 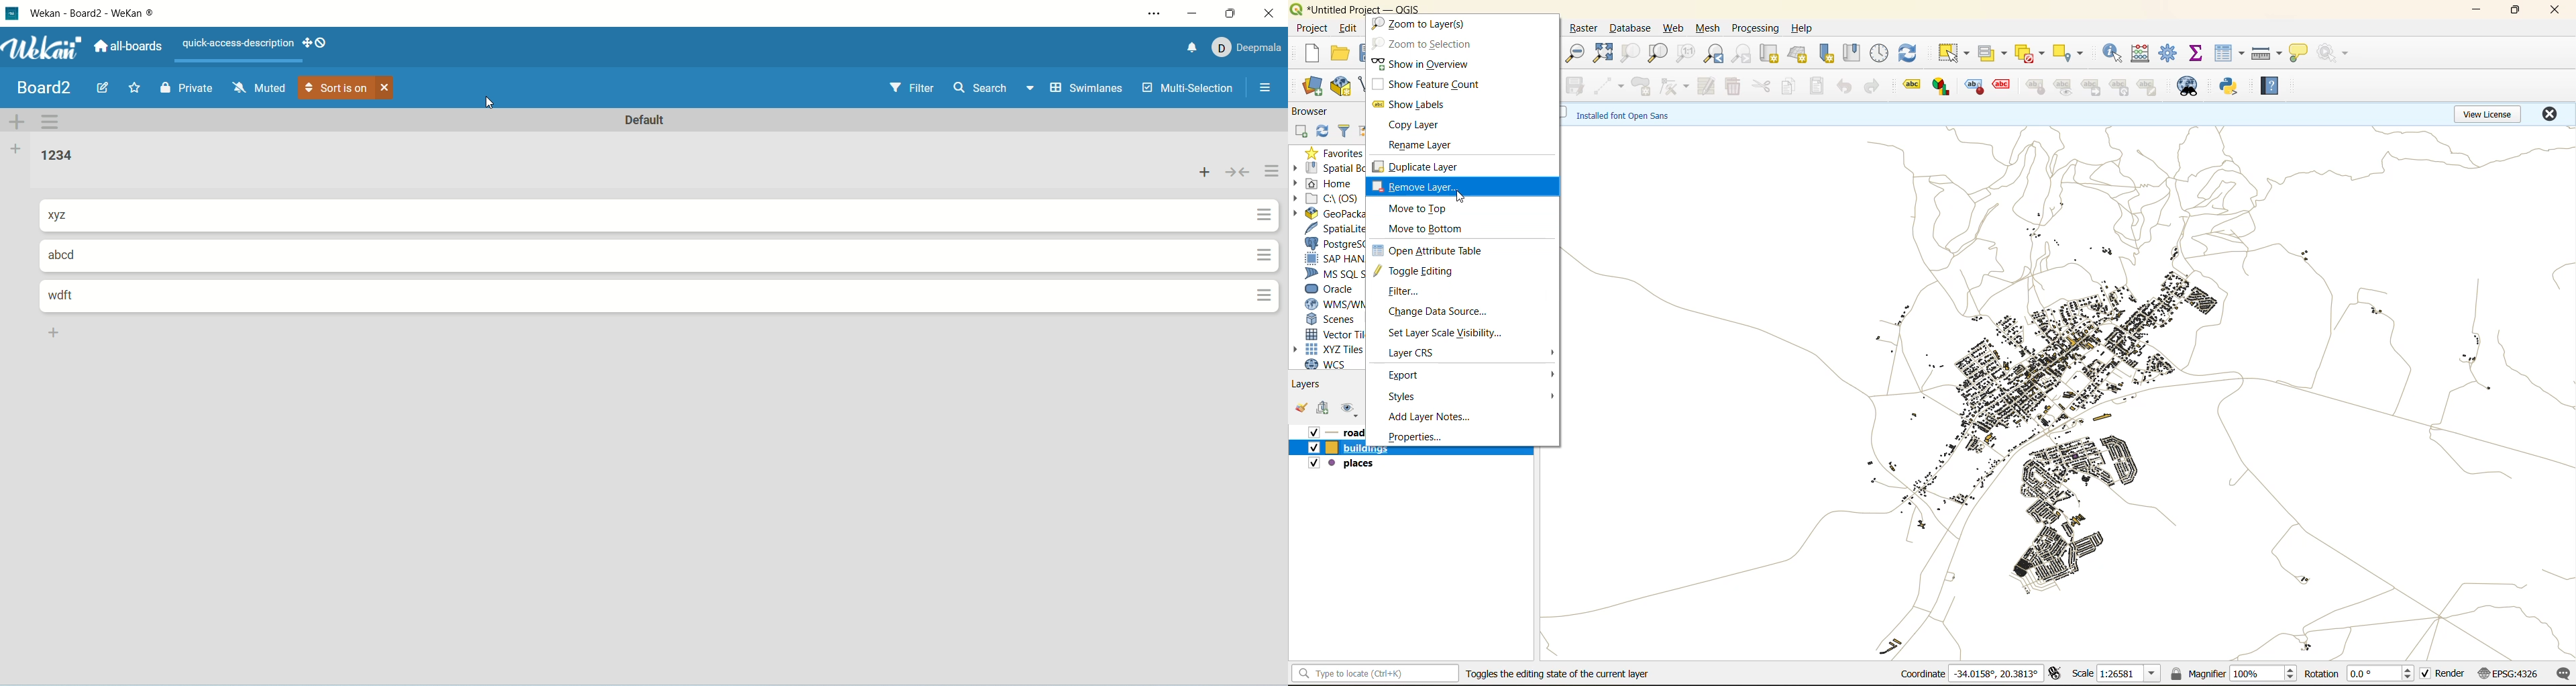 What do you see at coordinates (17, 150) in the screenshot?
I see `add list` at bounding box center [17, 150].